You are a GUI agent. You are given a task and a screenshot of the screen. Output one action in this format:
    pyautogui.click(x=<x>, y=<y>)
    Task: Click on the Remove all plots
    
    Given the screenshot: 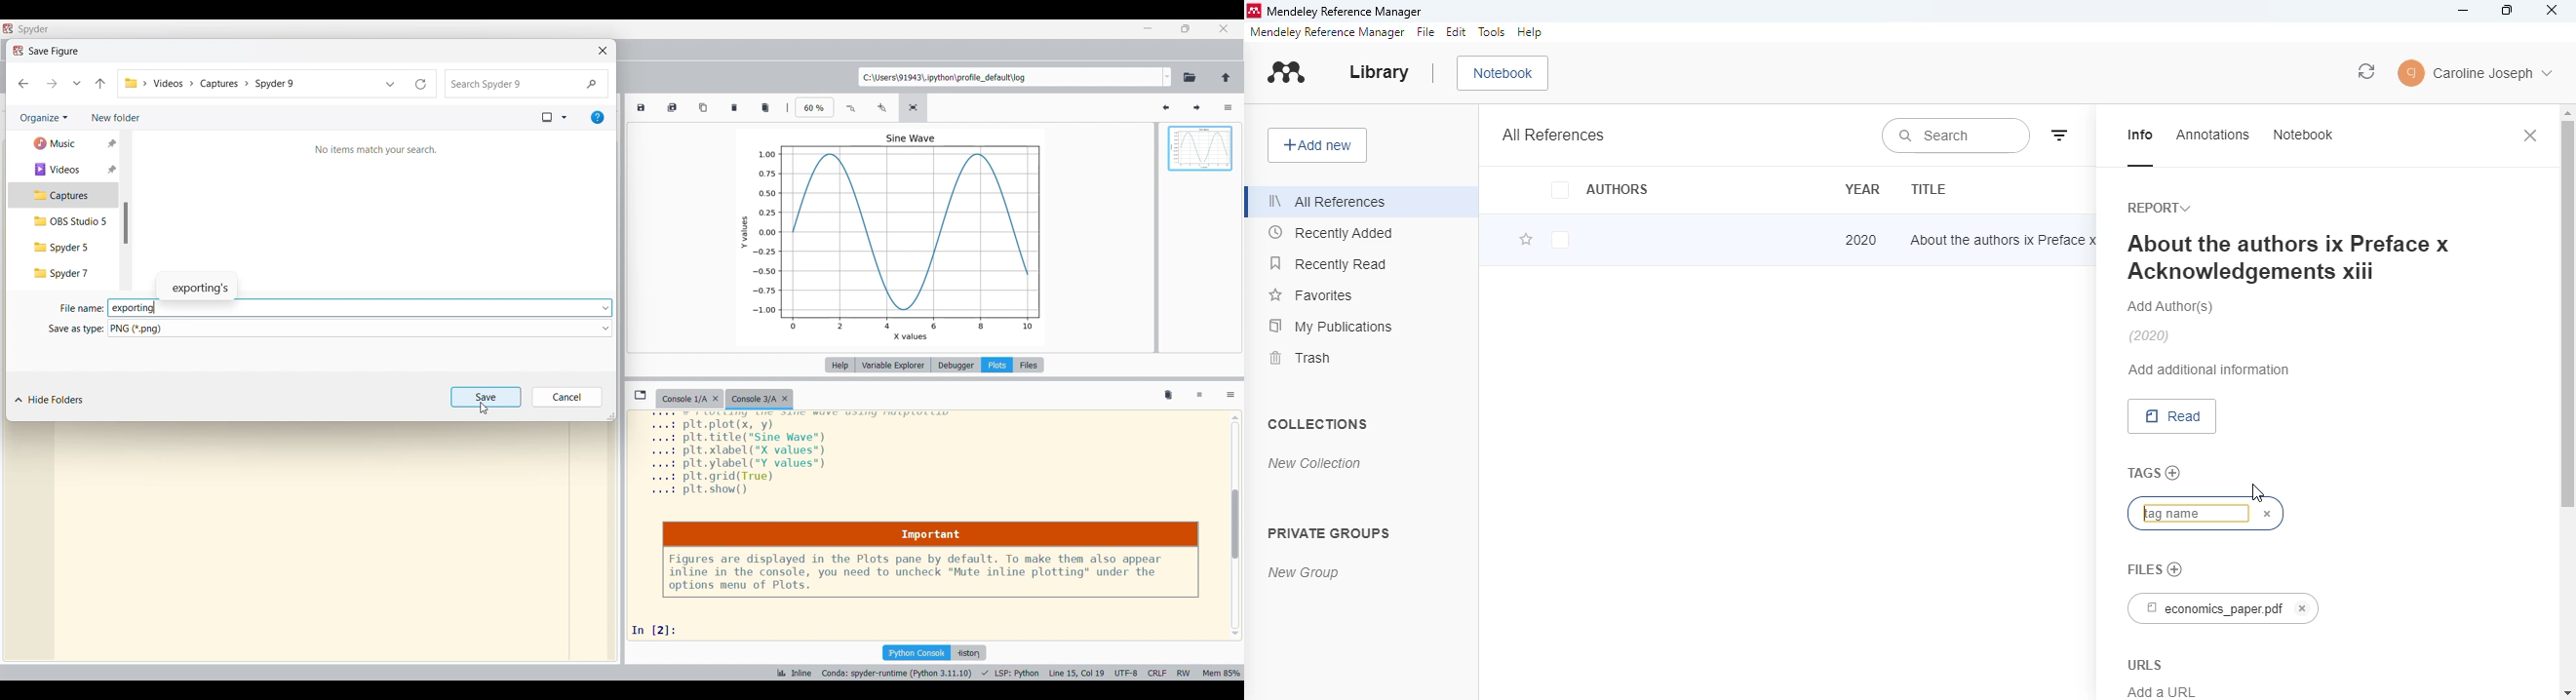 What is the action you would take?
    pyautogui.click(x=766, y=108)
    